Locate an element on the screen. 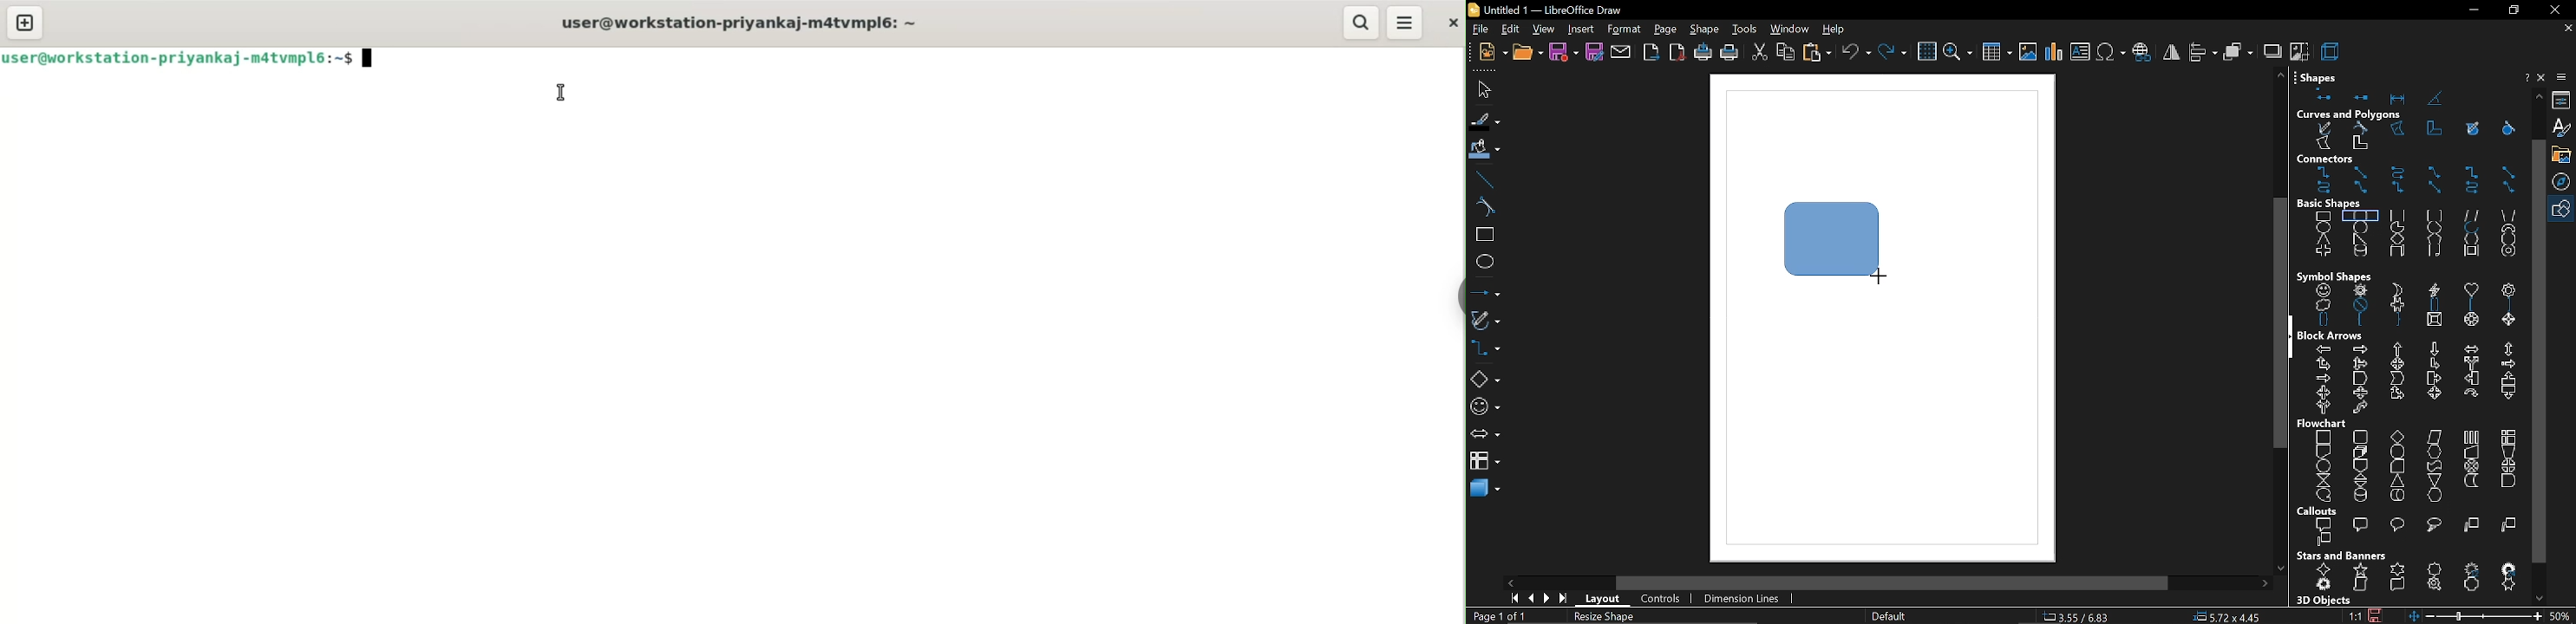 The width and height of the screenshot is (2576, 644). export as pdf is located at coordinates (1677, 52).